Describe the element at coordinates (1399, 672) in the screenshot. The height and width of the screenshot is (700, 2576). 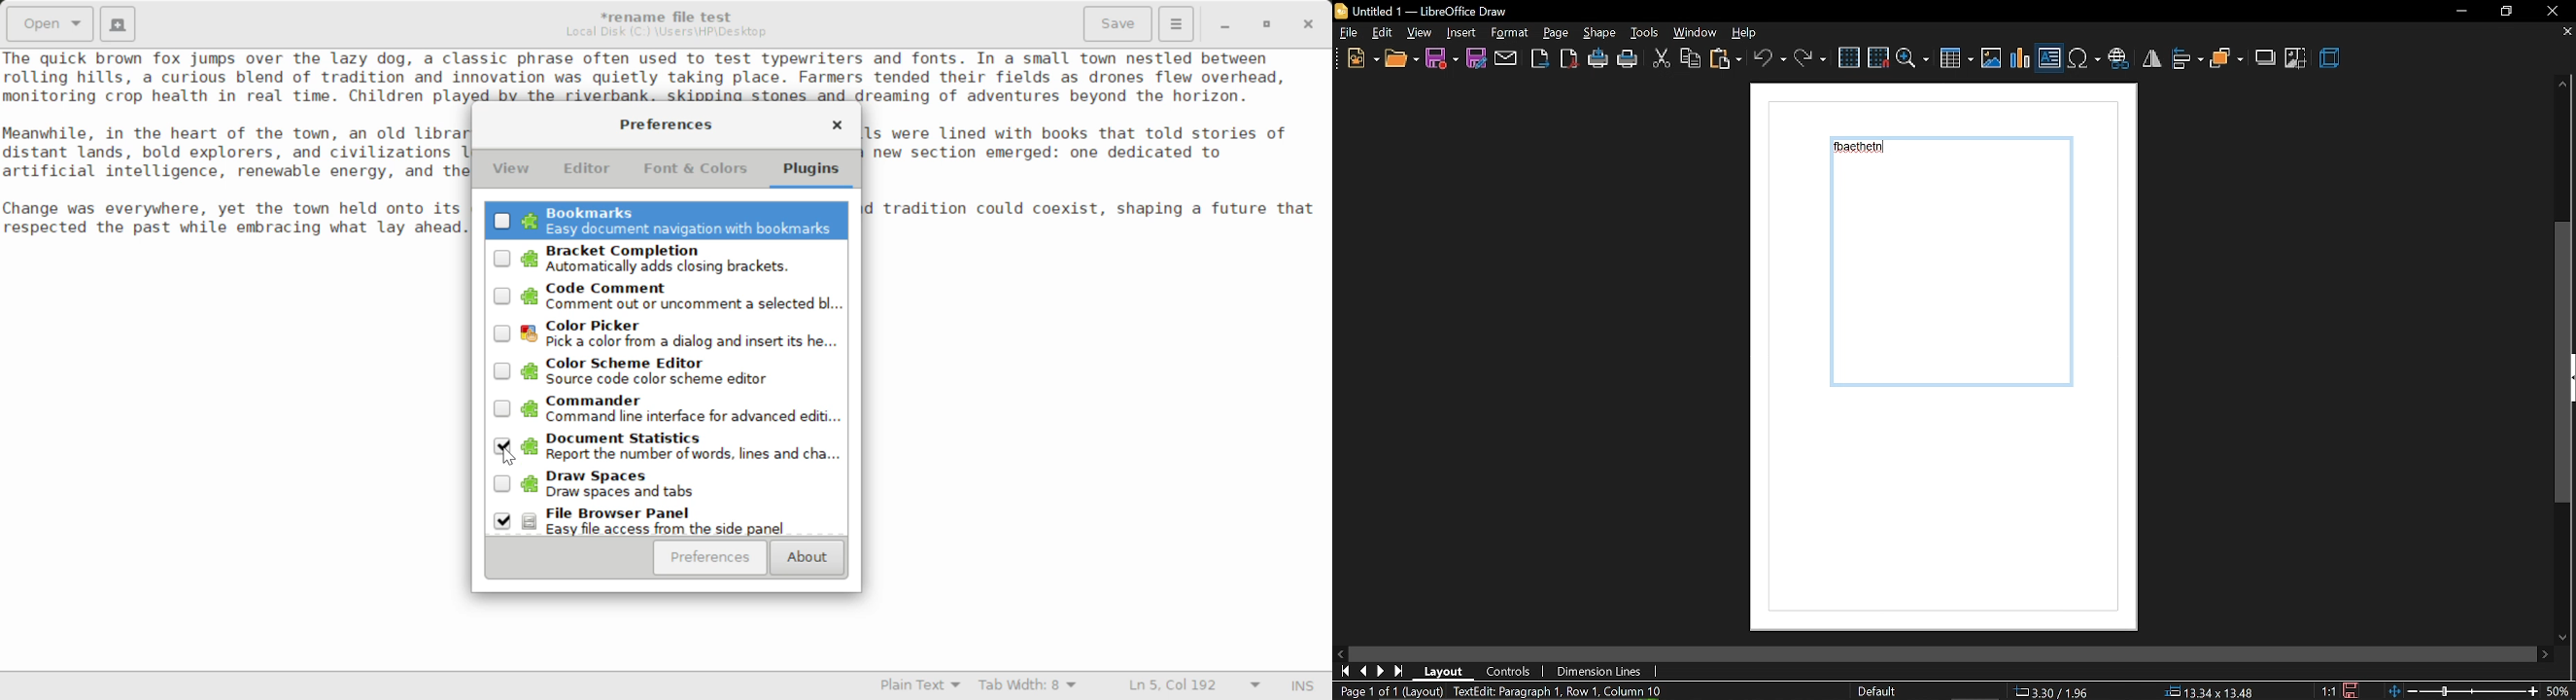
I see `go to last page` at that location.